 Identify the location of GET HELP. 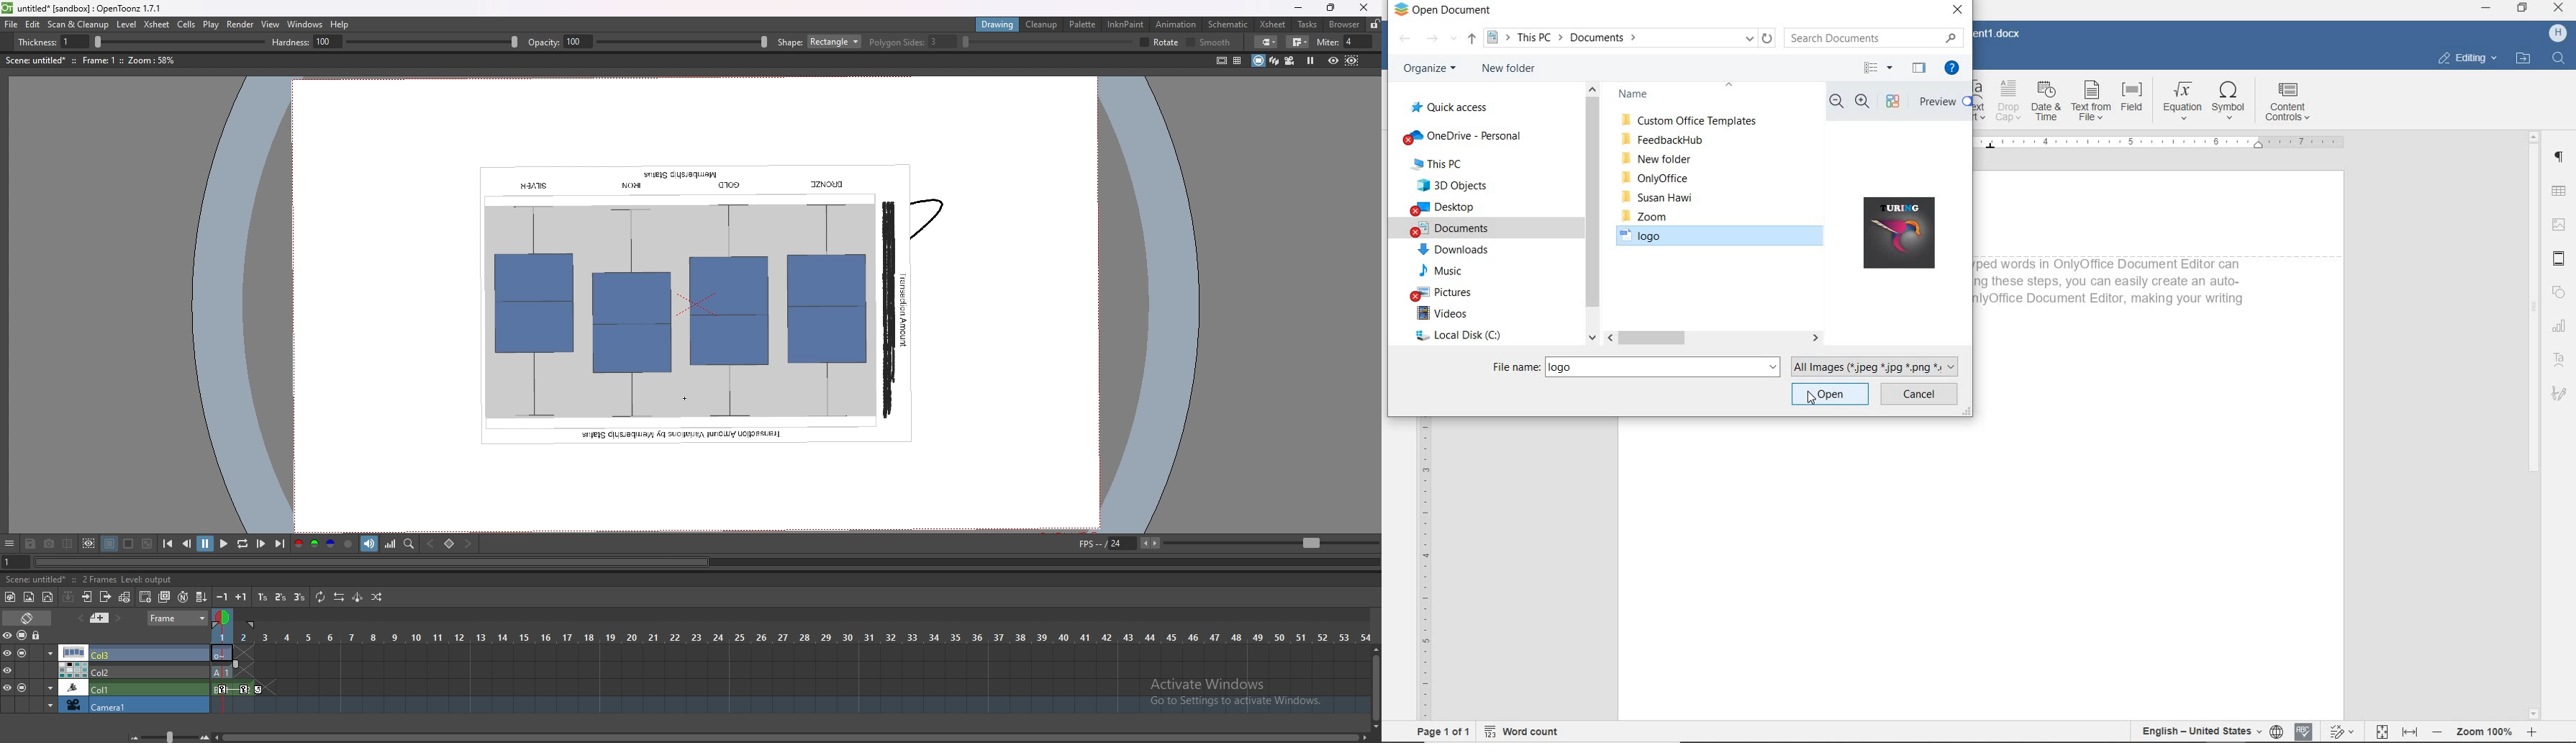
(1955, 68).